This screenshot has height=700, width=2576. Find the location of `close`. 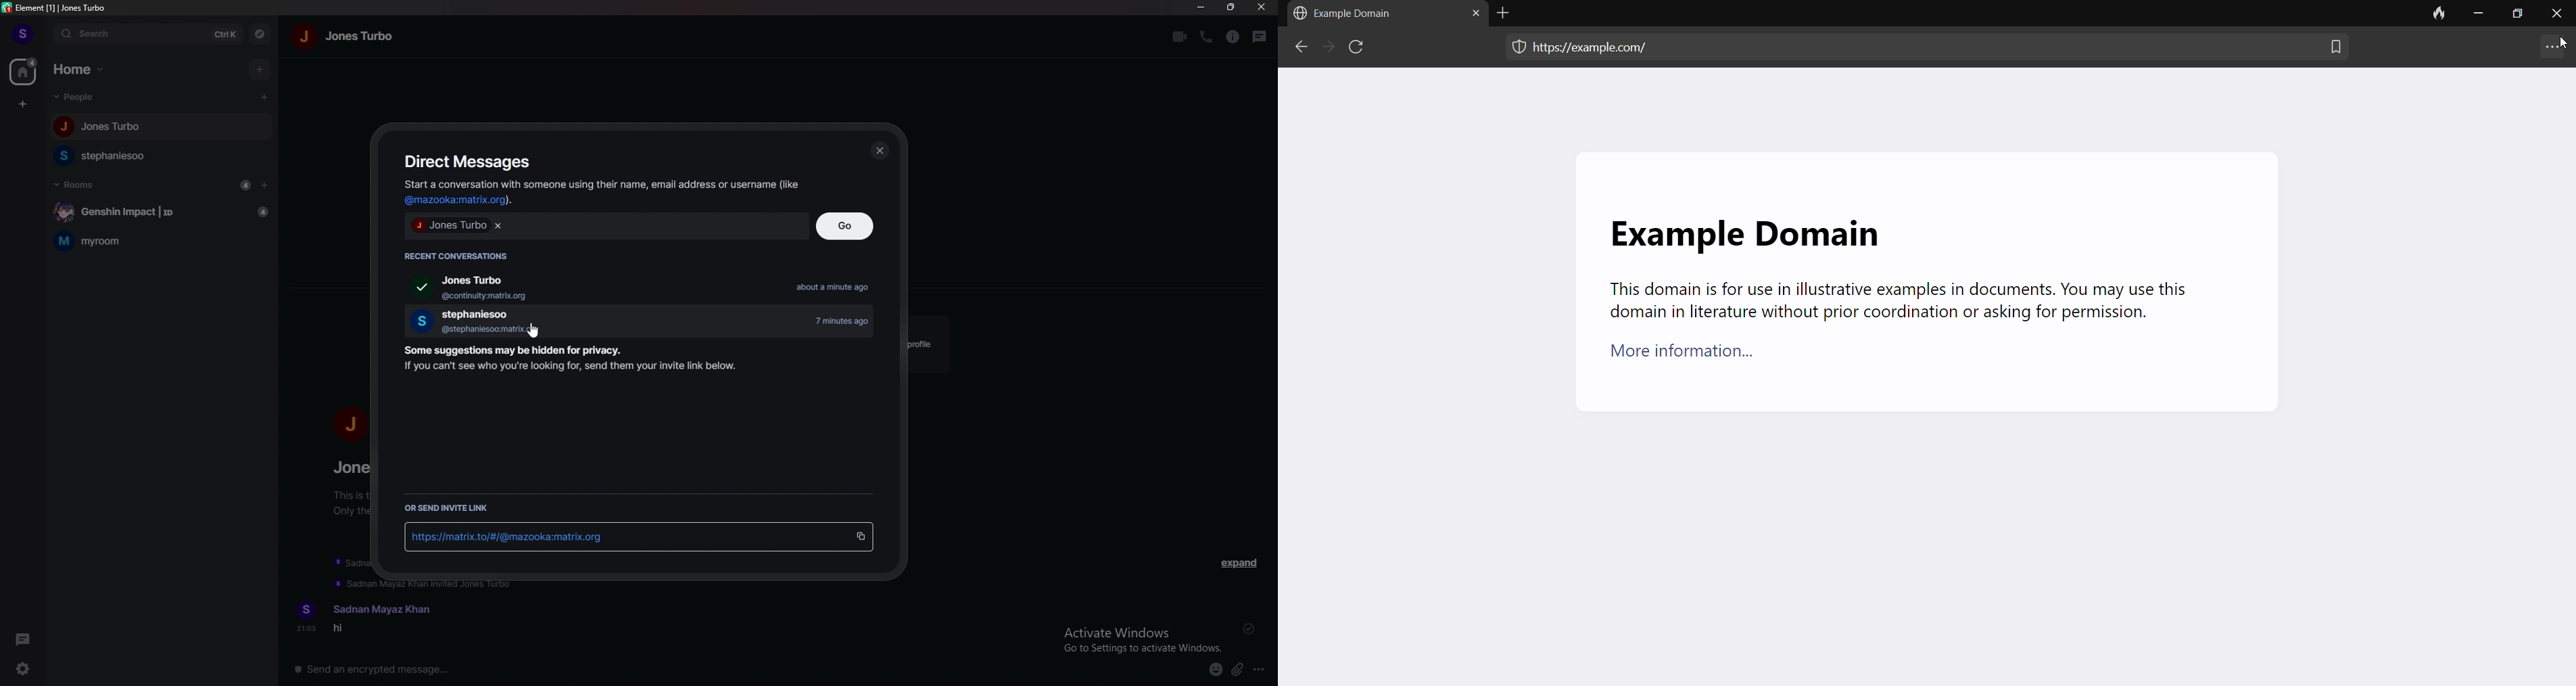

close is located at coordinates (1260, 7).